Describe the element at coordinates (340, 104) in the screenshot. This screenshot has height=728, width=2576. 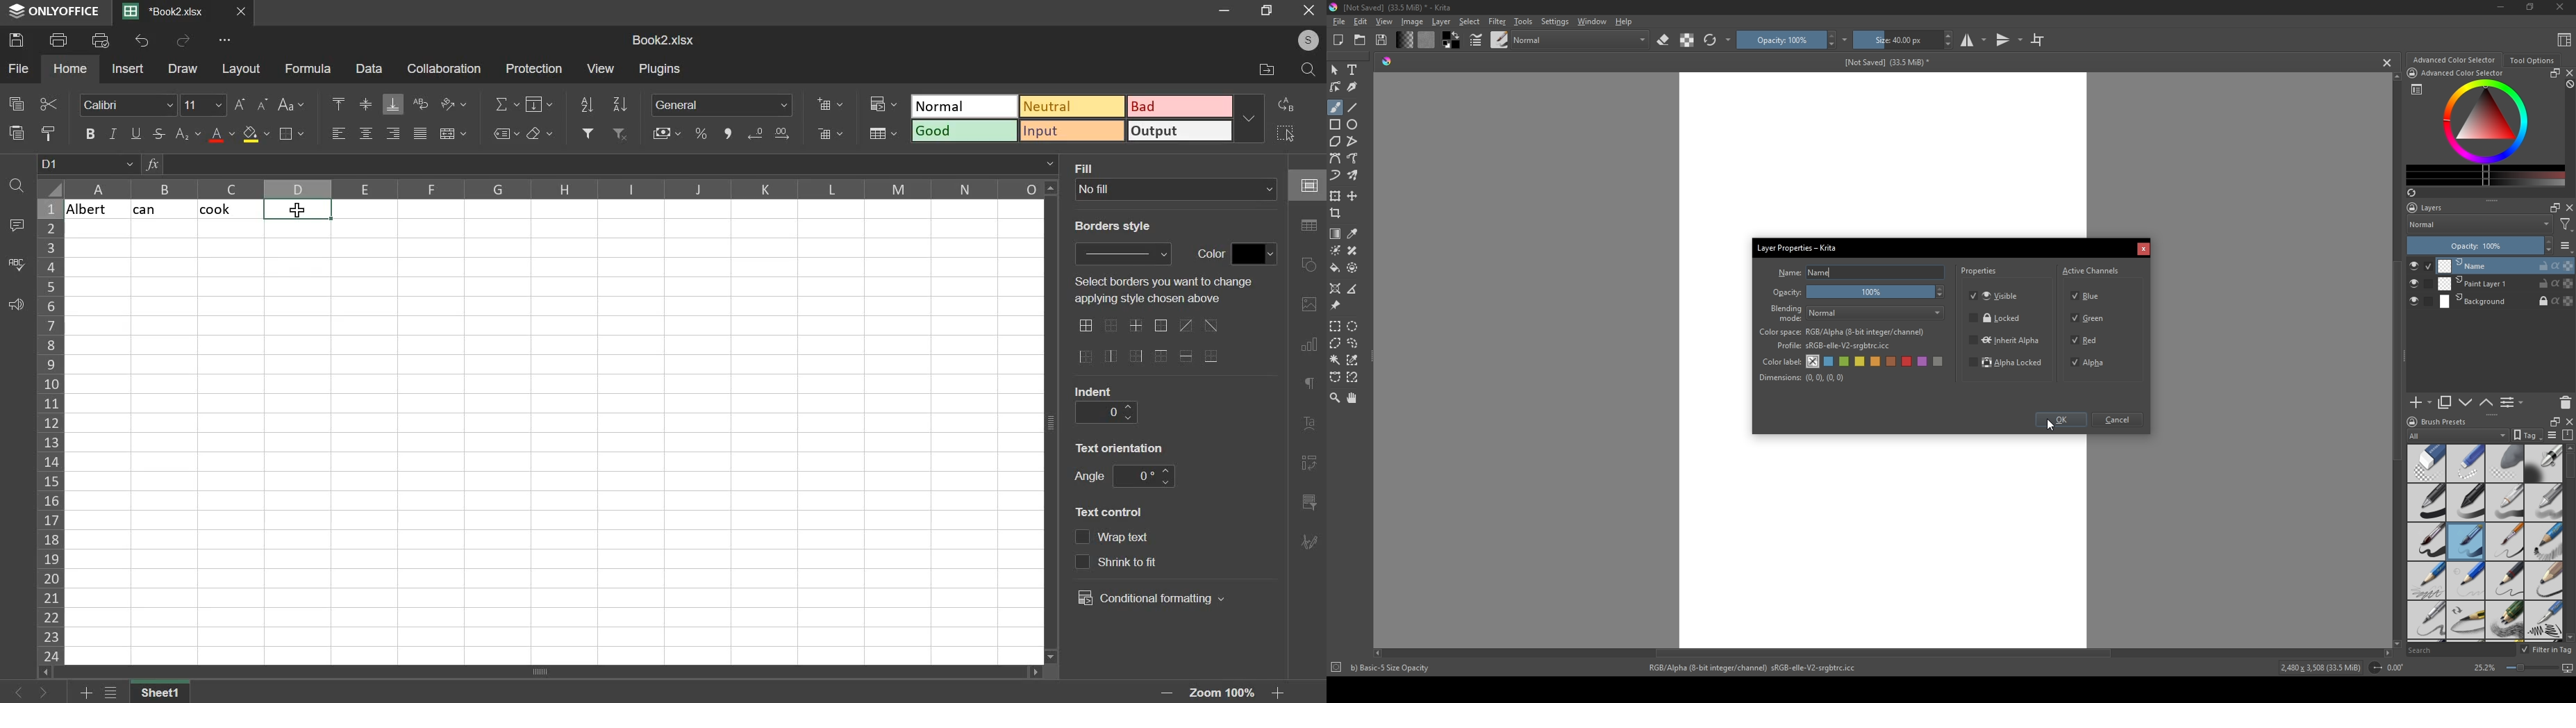
I see `align top` at that location.